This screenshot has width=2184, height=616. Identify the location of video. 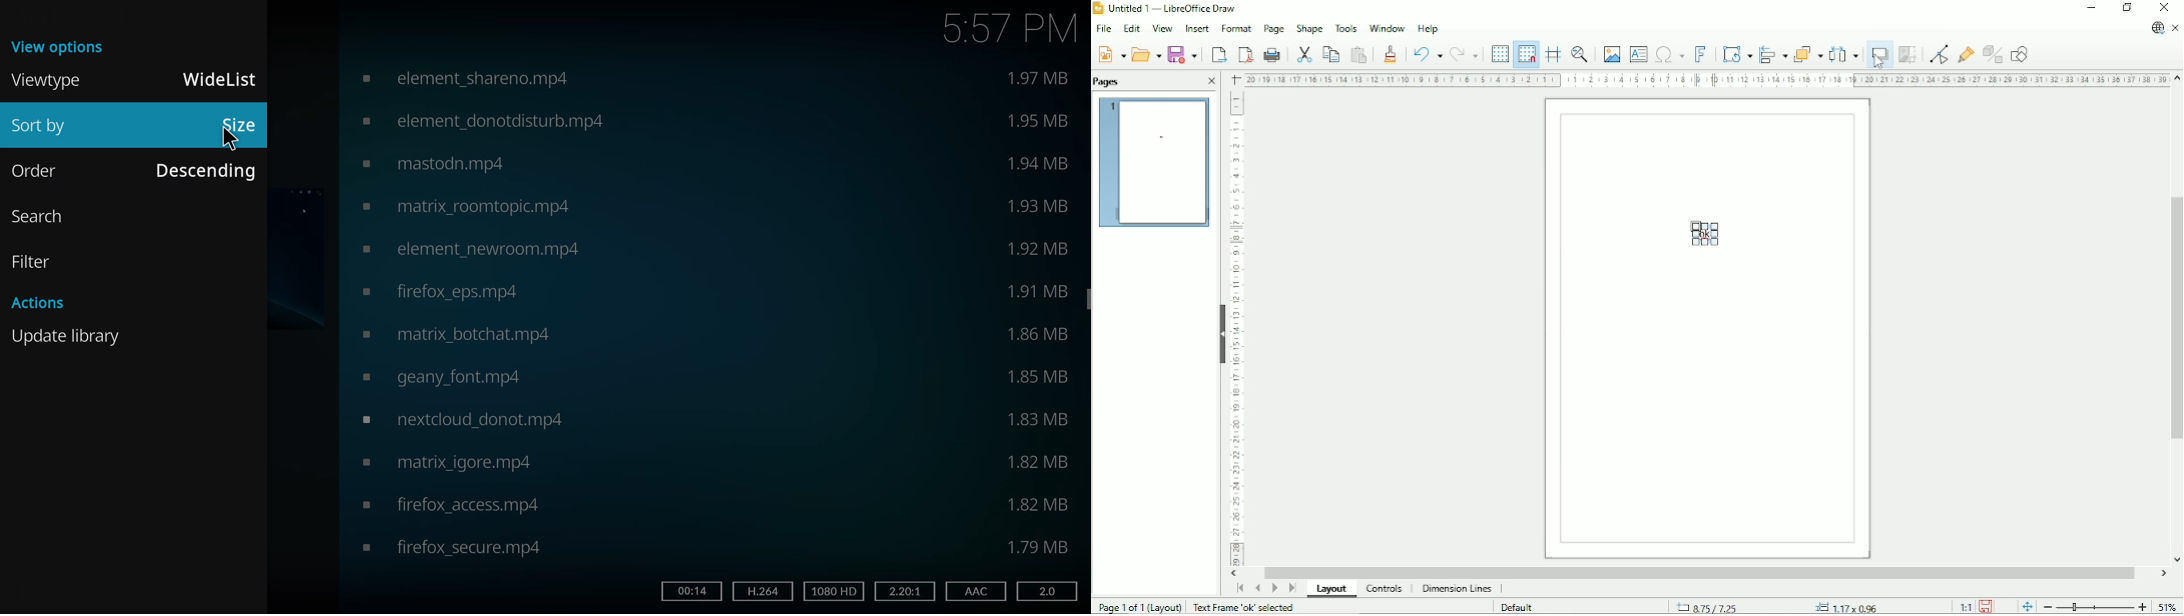
(464, 76).